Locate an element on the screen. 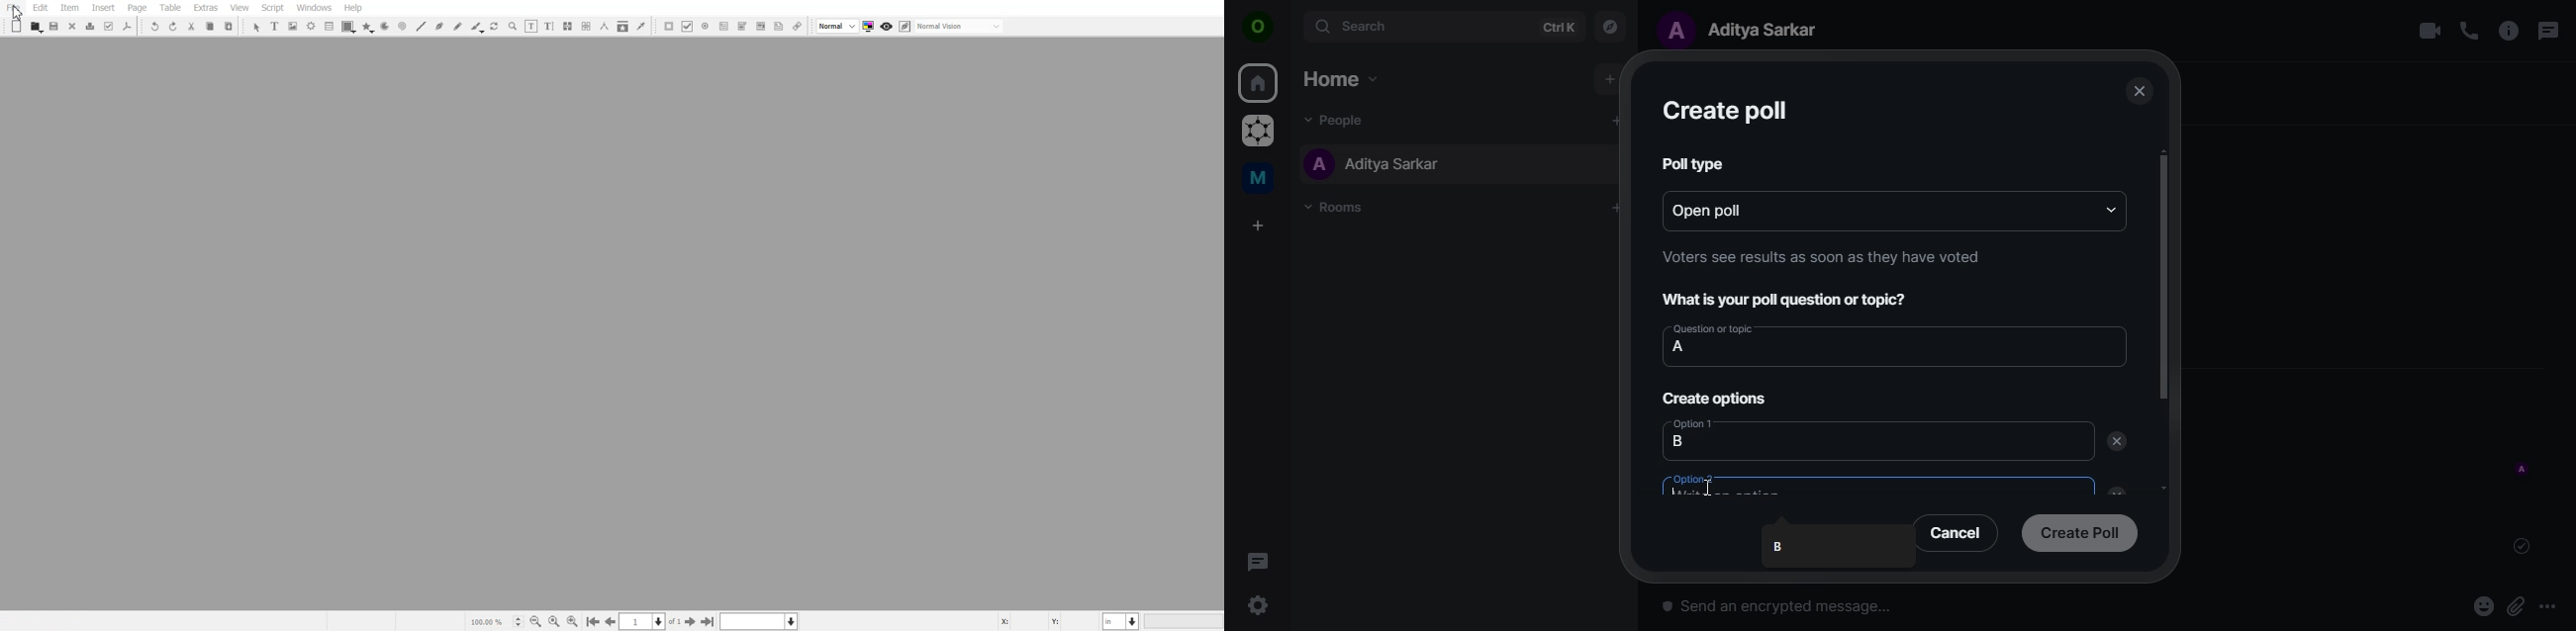  File is located at coordinates (13, 8).